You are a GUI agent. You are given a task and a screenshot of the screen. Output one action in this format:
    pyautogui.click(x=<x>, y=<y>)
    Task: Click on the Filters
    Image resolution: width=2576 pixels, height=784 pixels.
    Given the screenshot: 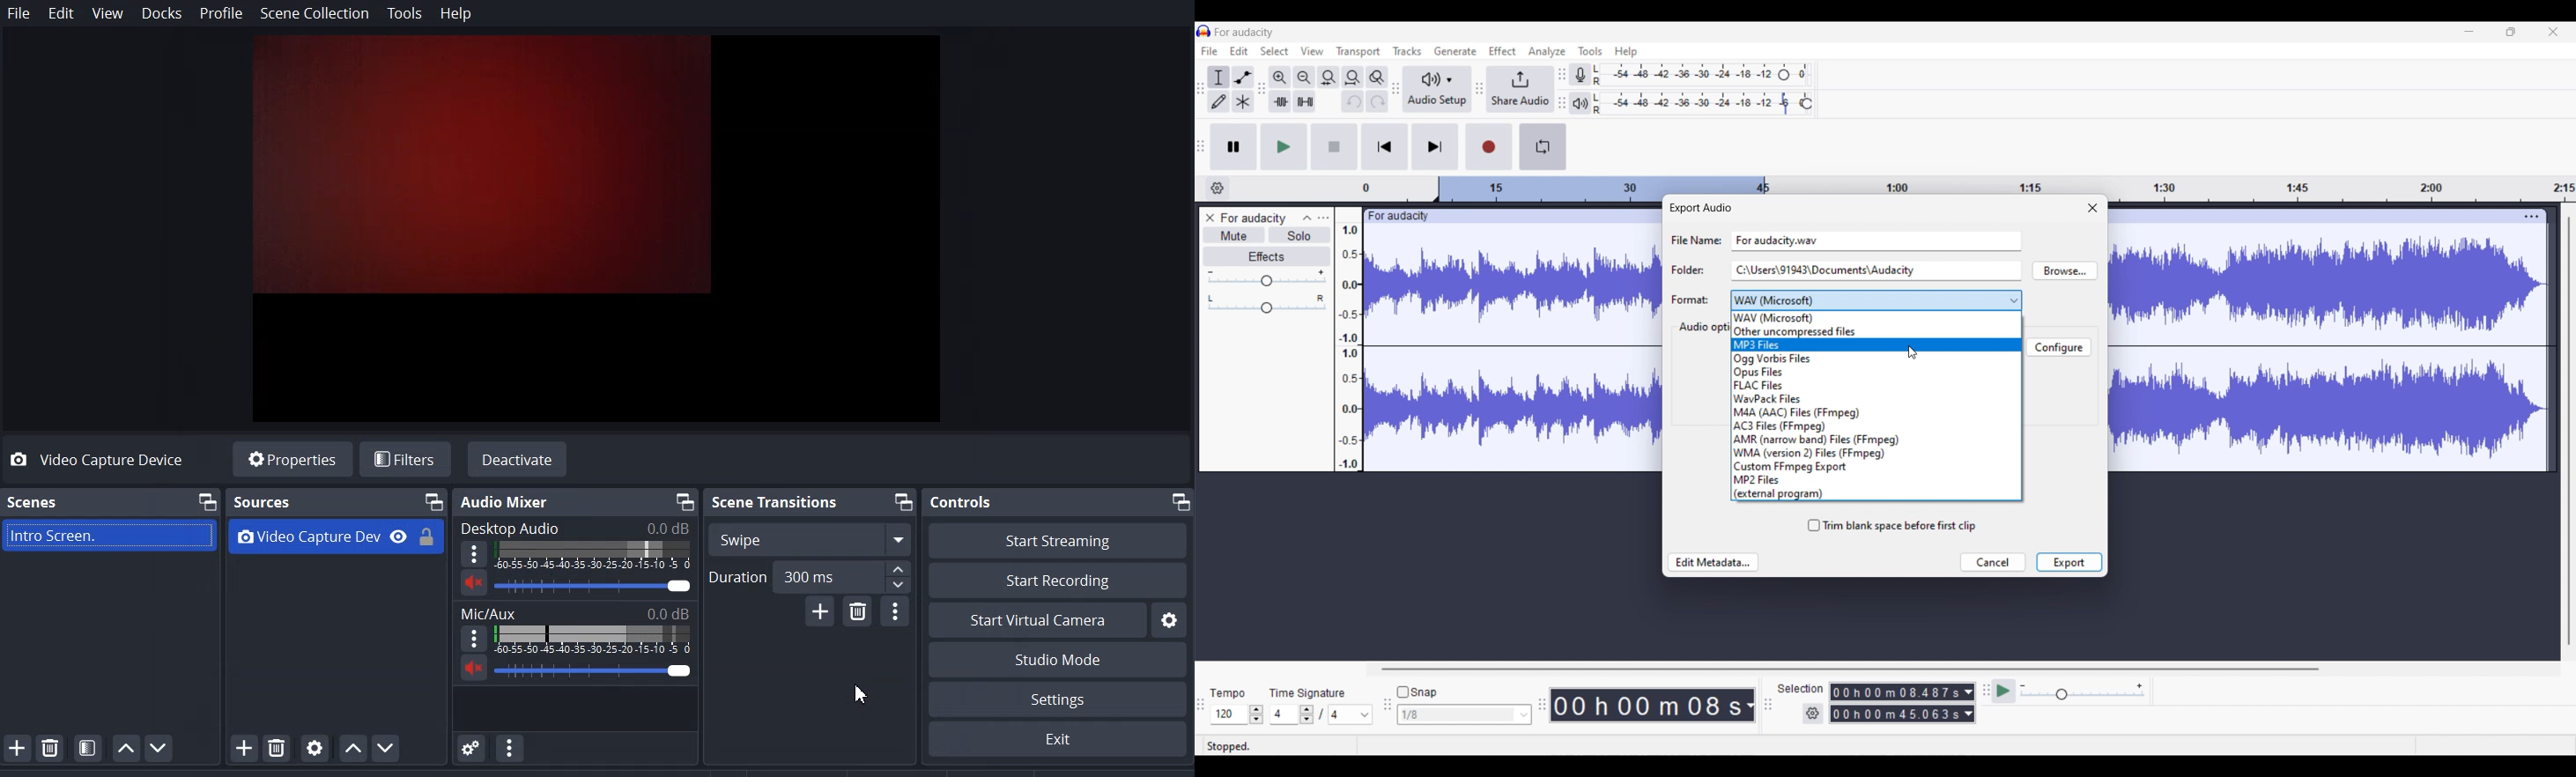 What is the action you would take?
    pyautogui.click(x=403, y=459)
    